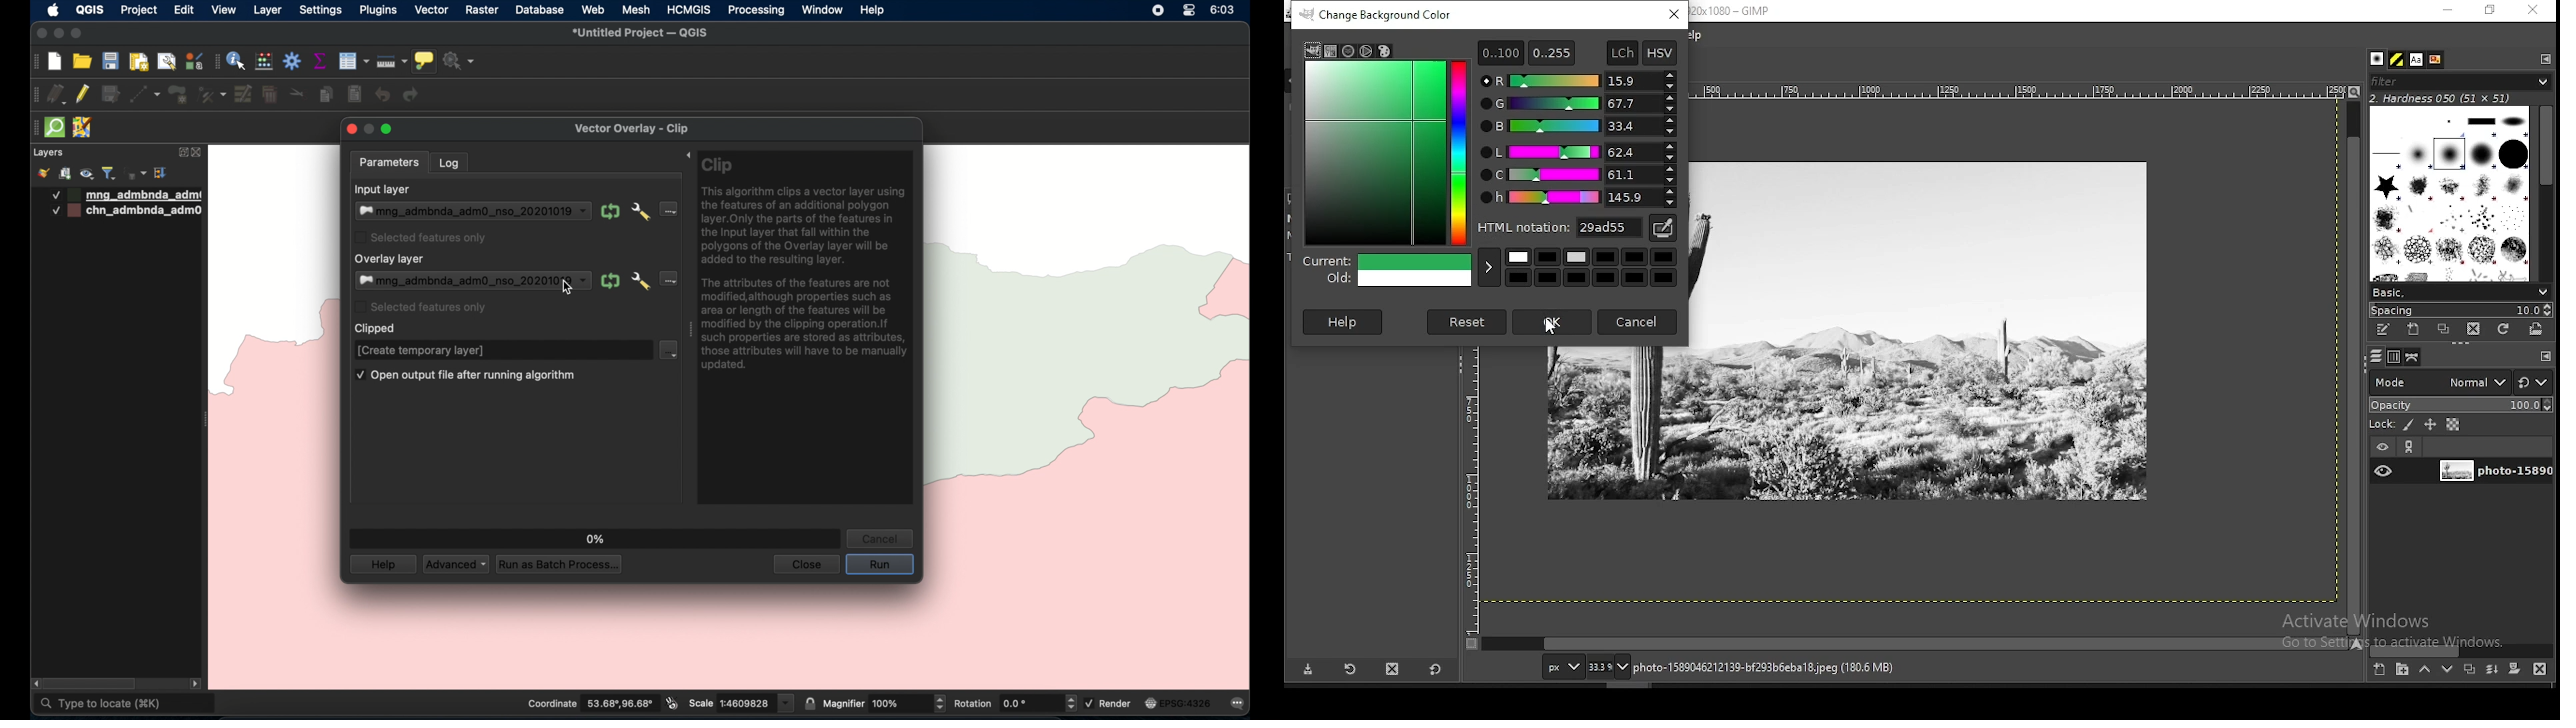  Describe the element at coordinates (630, 129) in the screenshot. I see `vector overlay - clip` at that location.